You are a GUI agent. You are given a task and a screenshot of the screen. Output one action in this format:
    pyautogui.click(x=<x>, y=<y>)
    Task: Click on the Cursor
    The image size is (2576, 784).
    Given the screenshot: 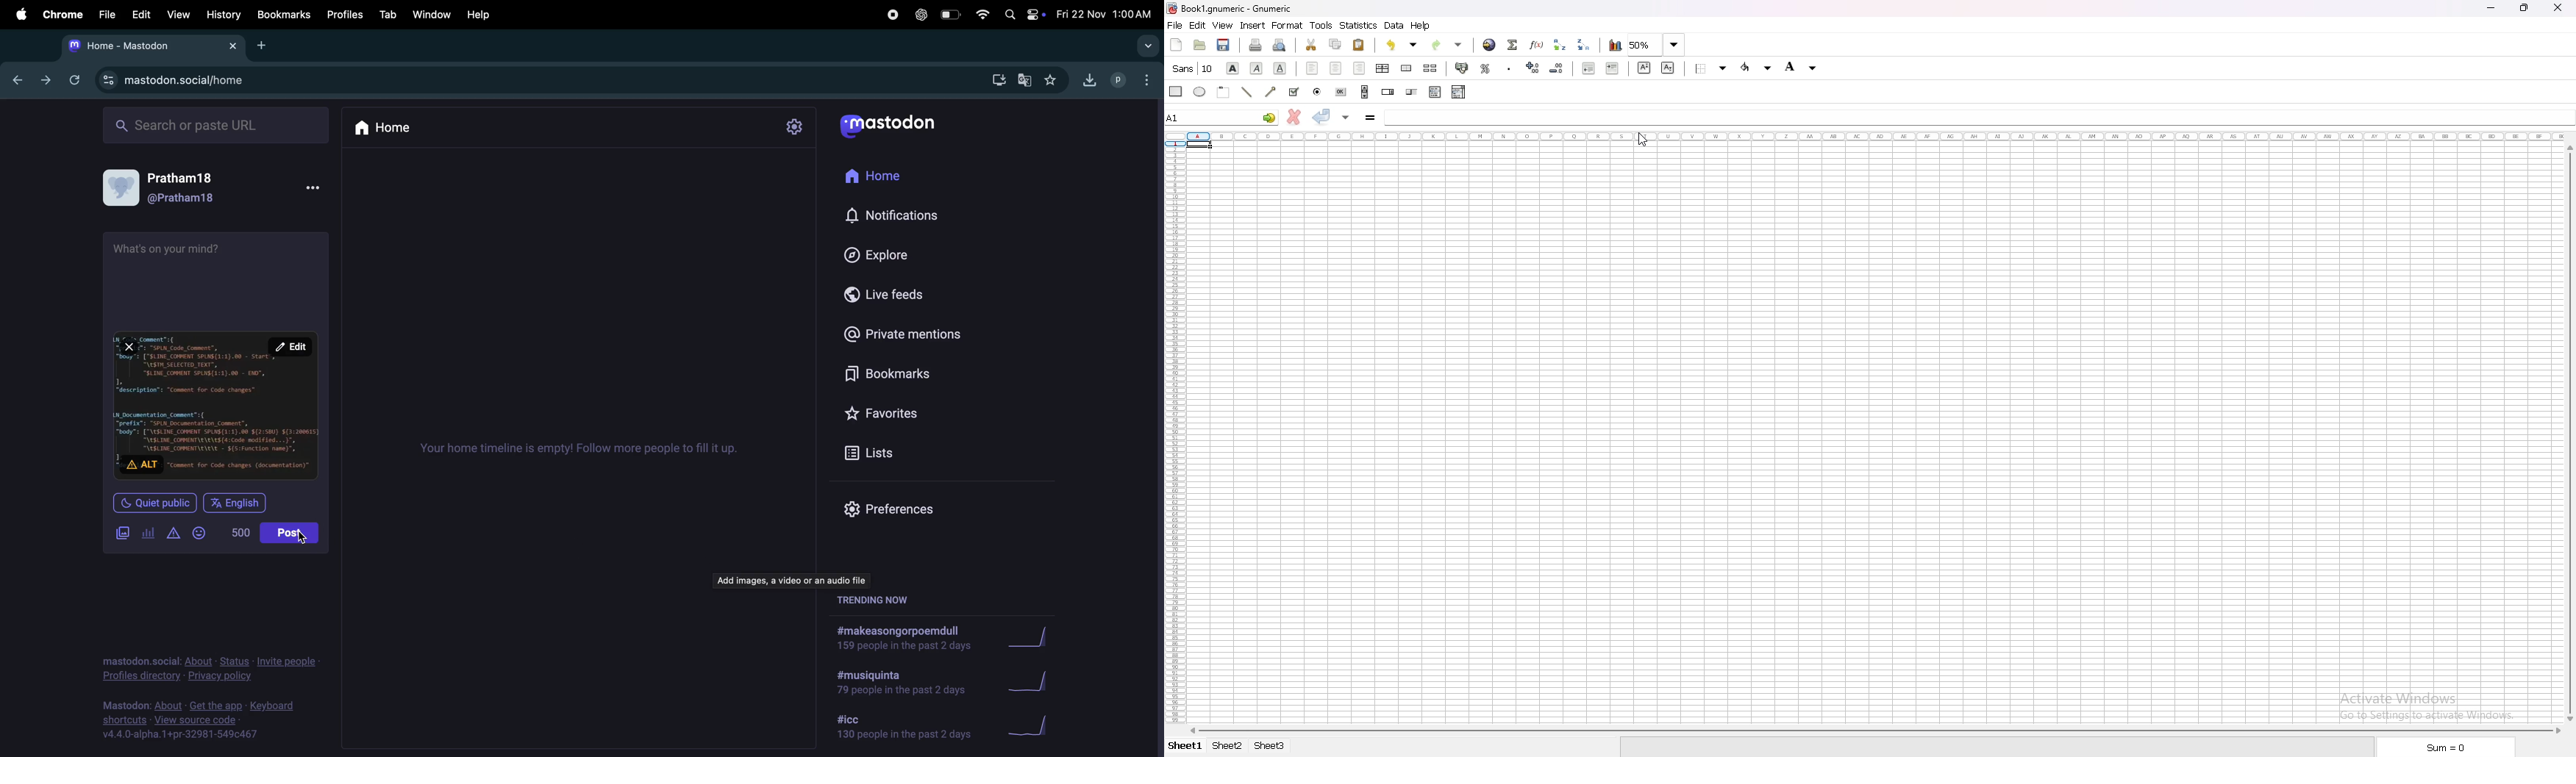 What is the action you would take?
    pyautogui.click(x=1642, y=139)
    